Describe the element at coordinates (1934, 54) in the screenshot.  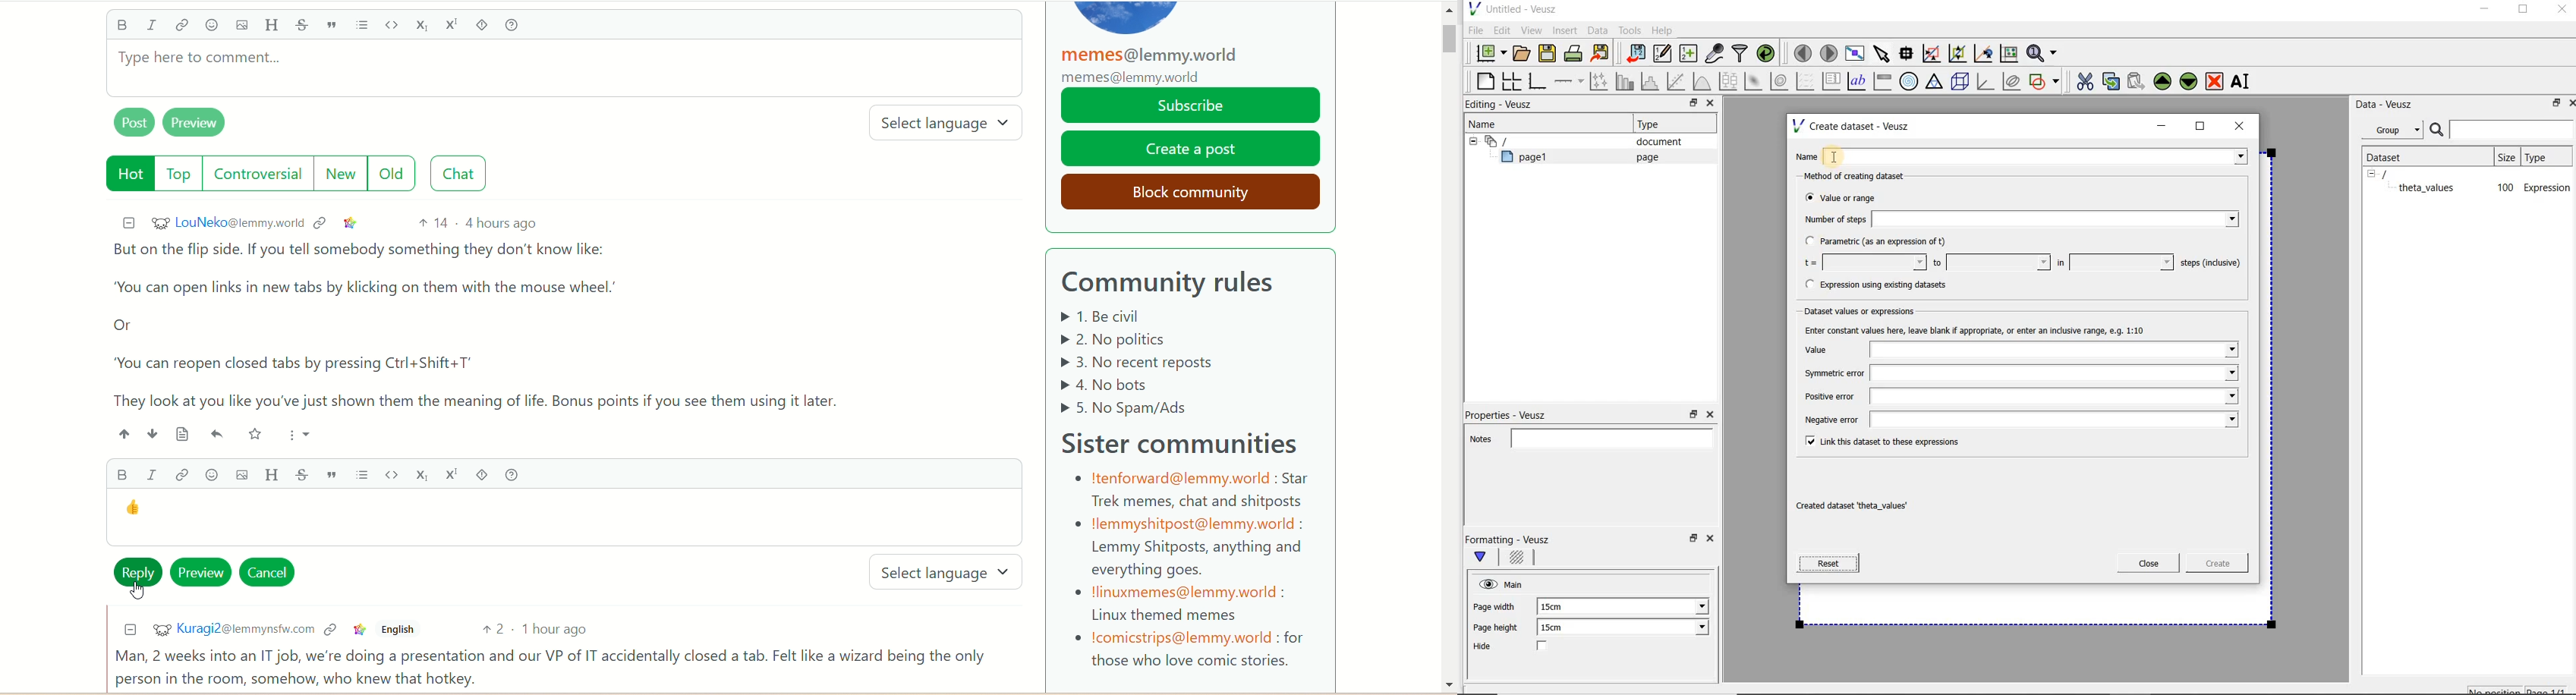
I see `click or draw a rectangle to zoom graph axes` at that location.